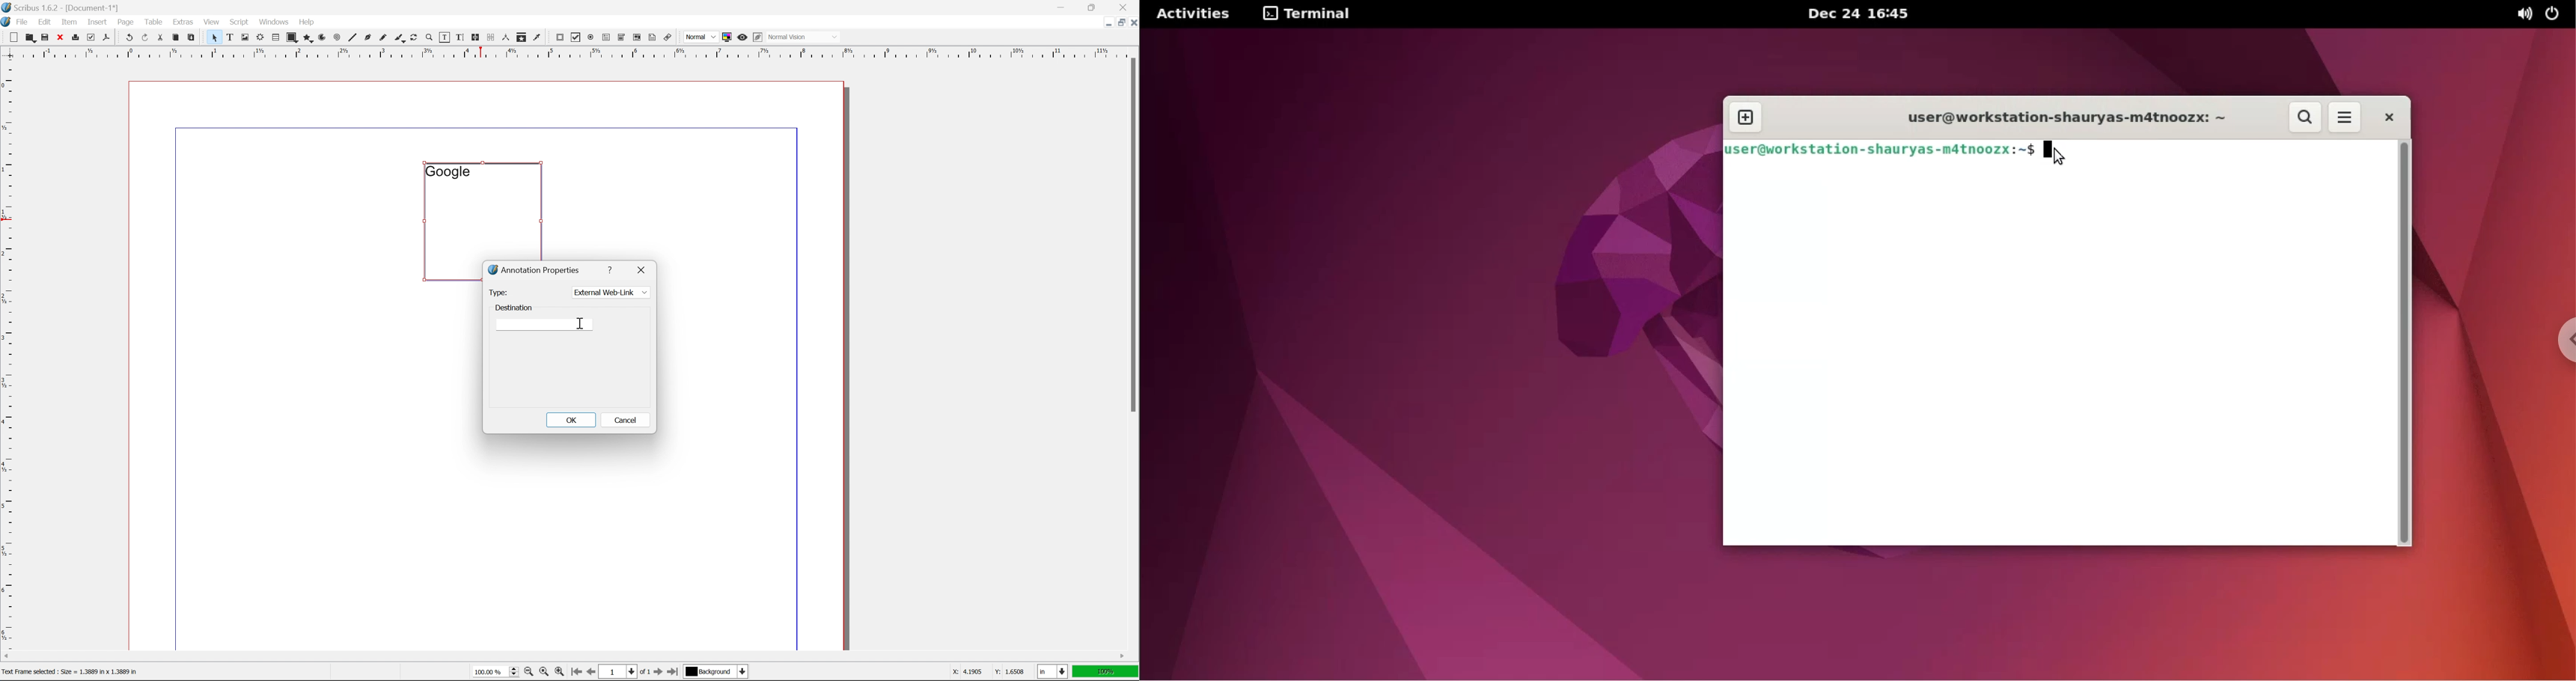 The height and width of the screenshot is (700, 2576). Describe the element at coordinates (22, 22) in the screenshot. I see `file` at that location.